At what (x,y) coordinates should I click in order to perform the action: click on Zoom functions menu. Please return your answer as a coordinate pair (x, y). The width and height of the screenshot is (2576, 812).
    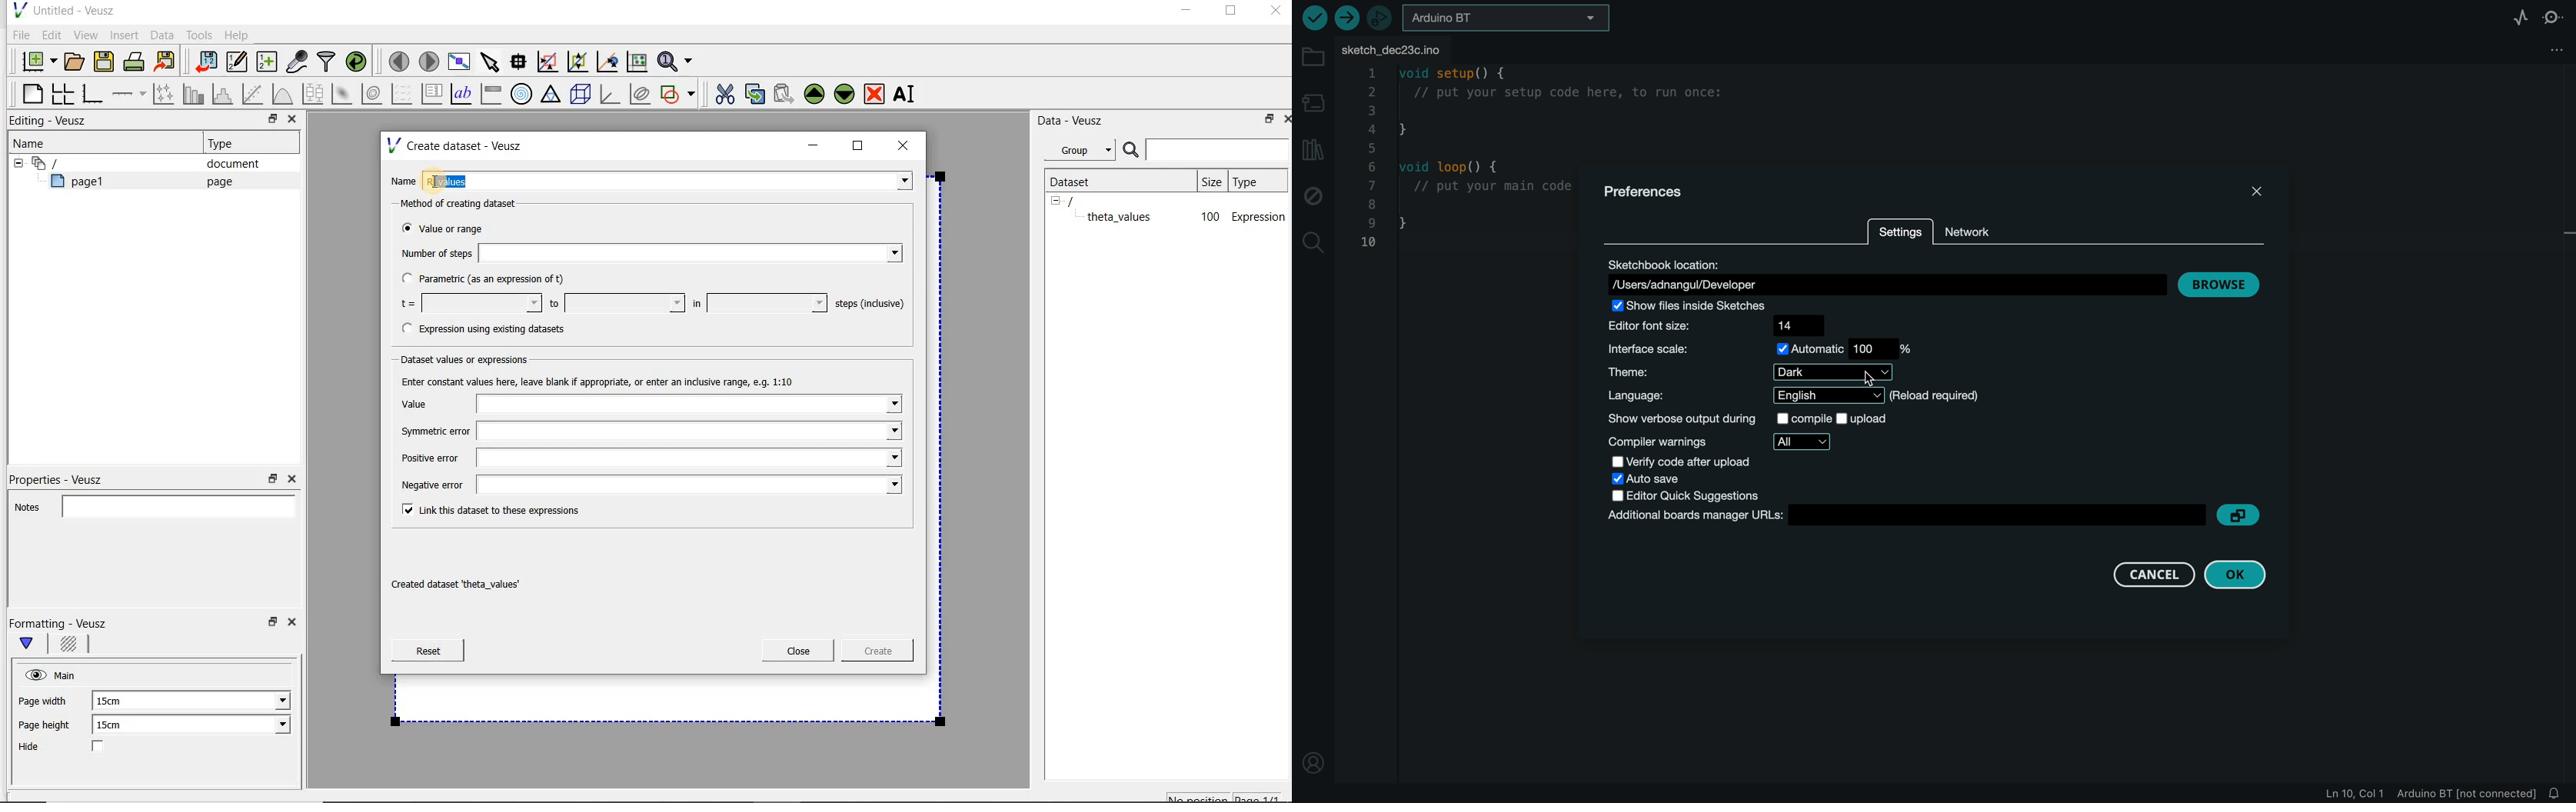
    Looking at the image, I should click on (676, 58).